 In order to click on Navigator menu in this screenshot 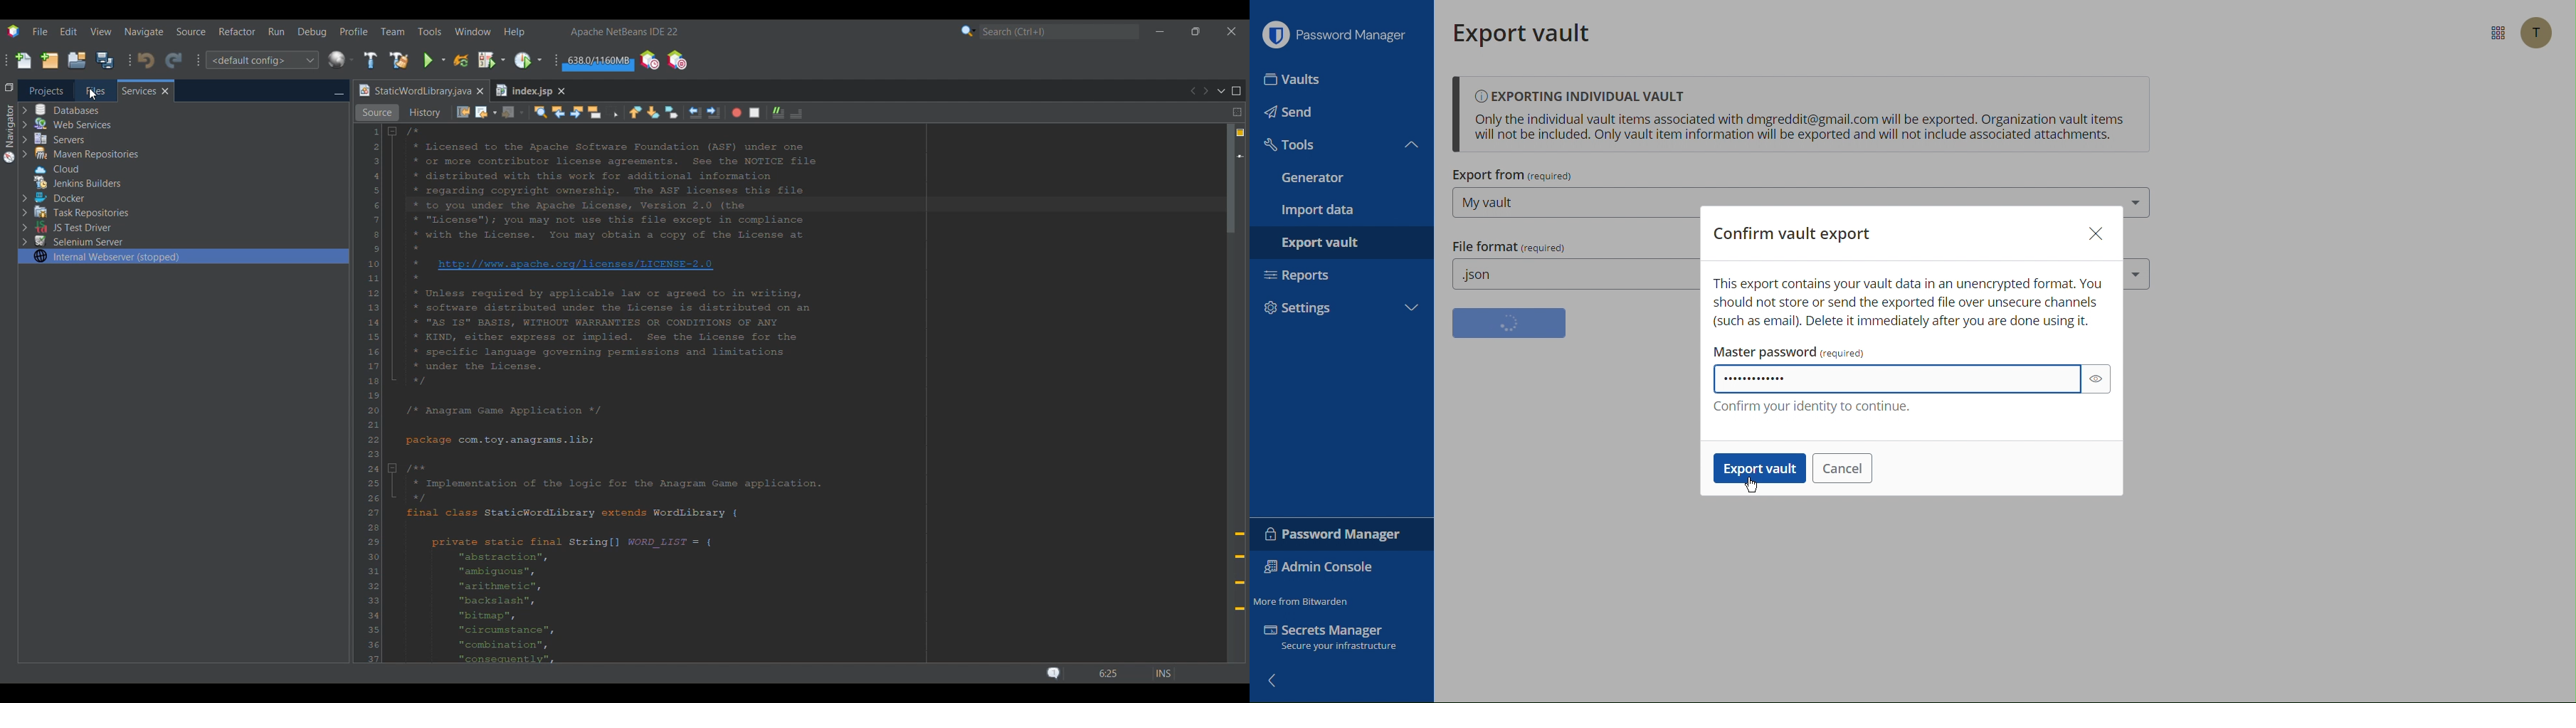, I will do `click(9, 133)`.